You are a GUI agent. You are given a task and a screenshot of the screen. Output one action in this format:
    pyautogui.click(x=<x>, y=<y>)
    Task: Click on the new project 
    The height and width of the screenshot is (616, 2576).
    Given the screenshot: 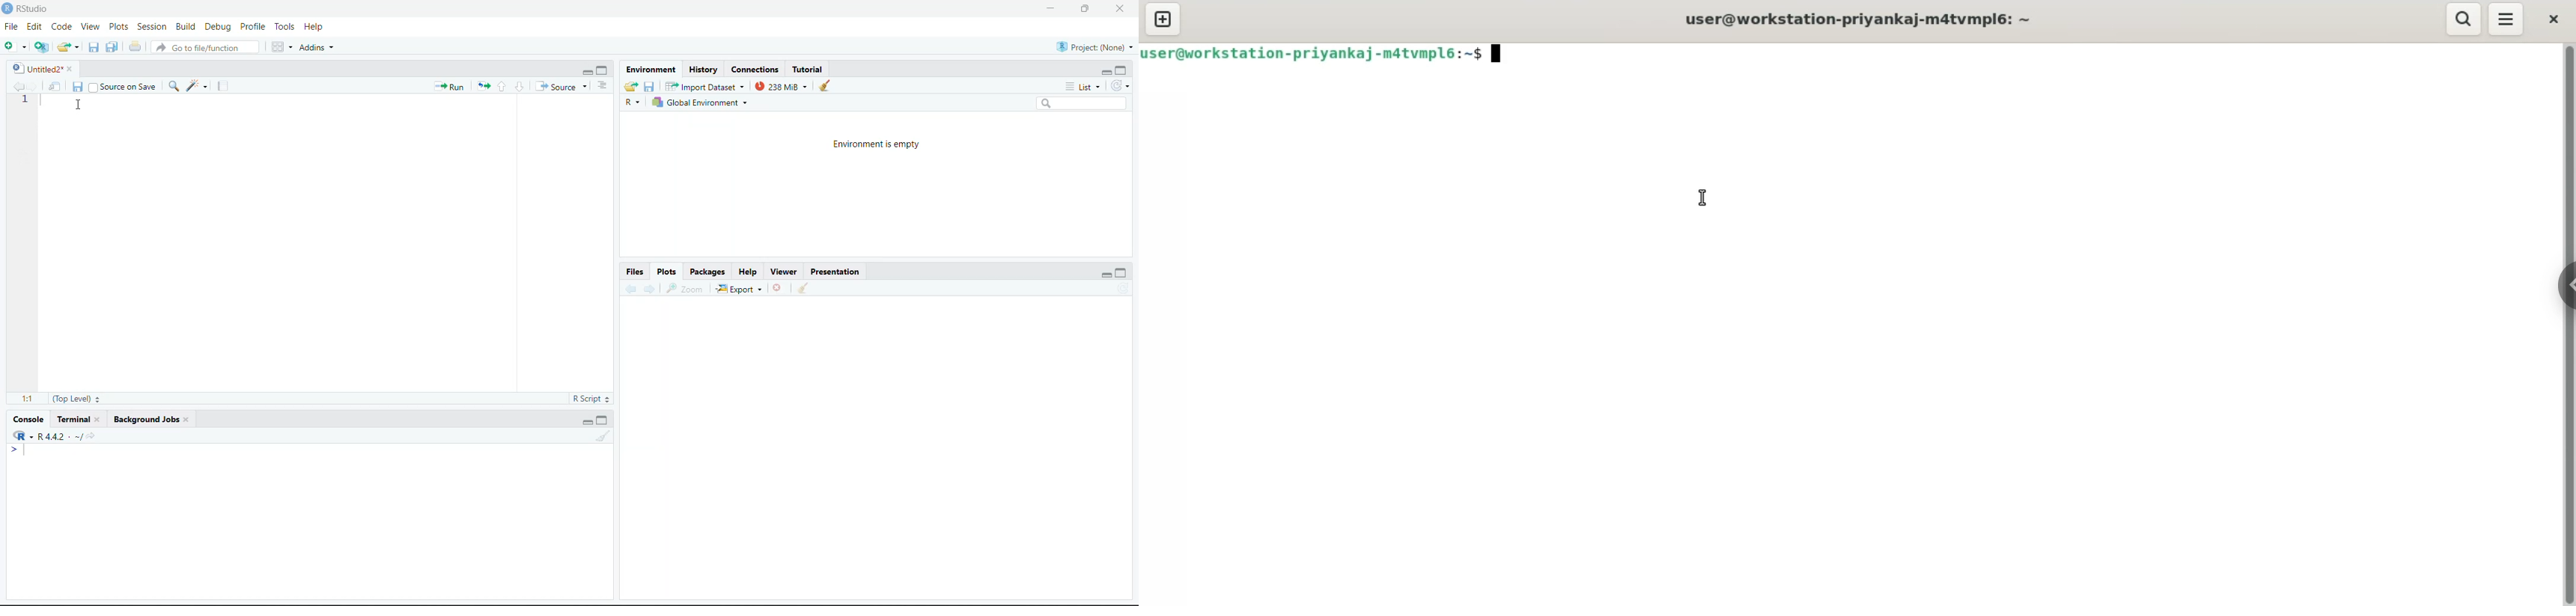 What is the action you would take?
    pyautogui.click(x=42, y=47)
    